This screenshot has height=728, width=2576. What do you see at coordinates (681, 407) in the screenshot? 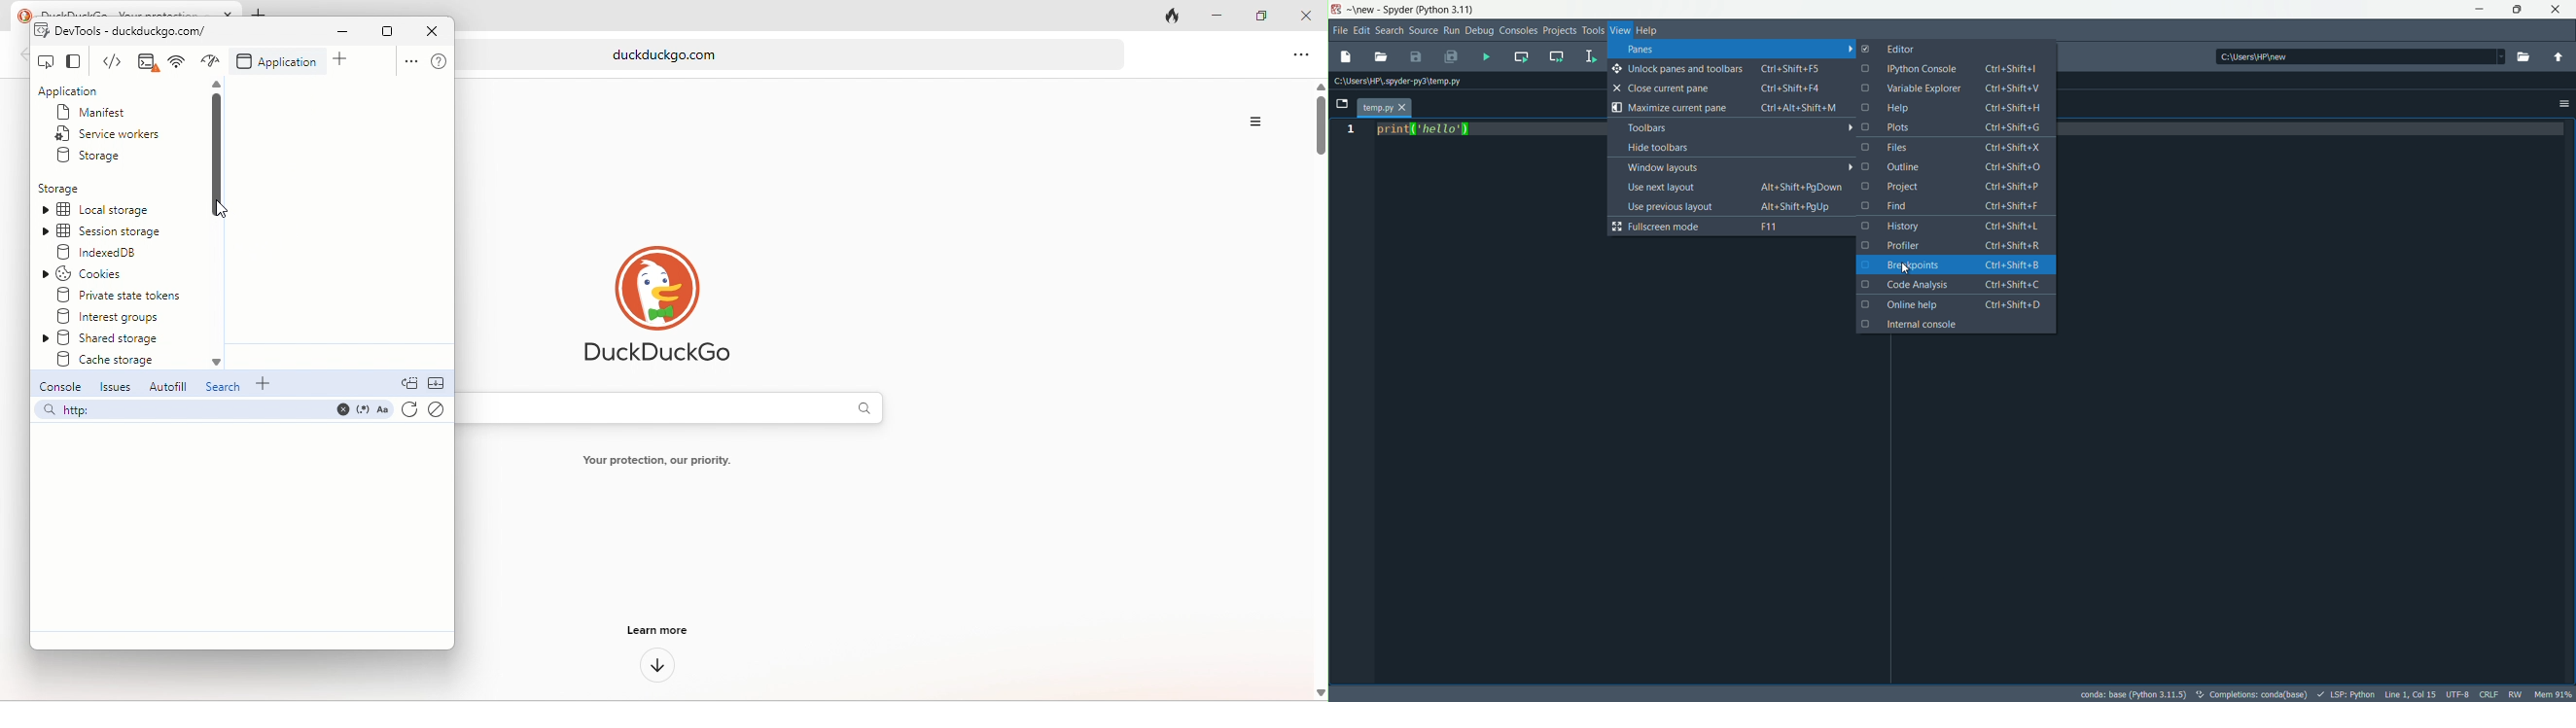
I see `search bar` at bounding box center [681, 407].